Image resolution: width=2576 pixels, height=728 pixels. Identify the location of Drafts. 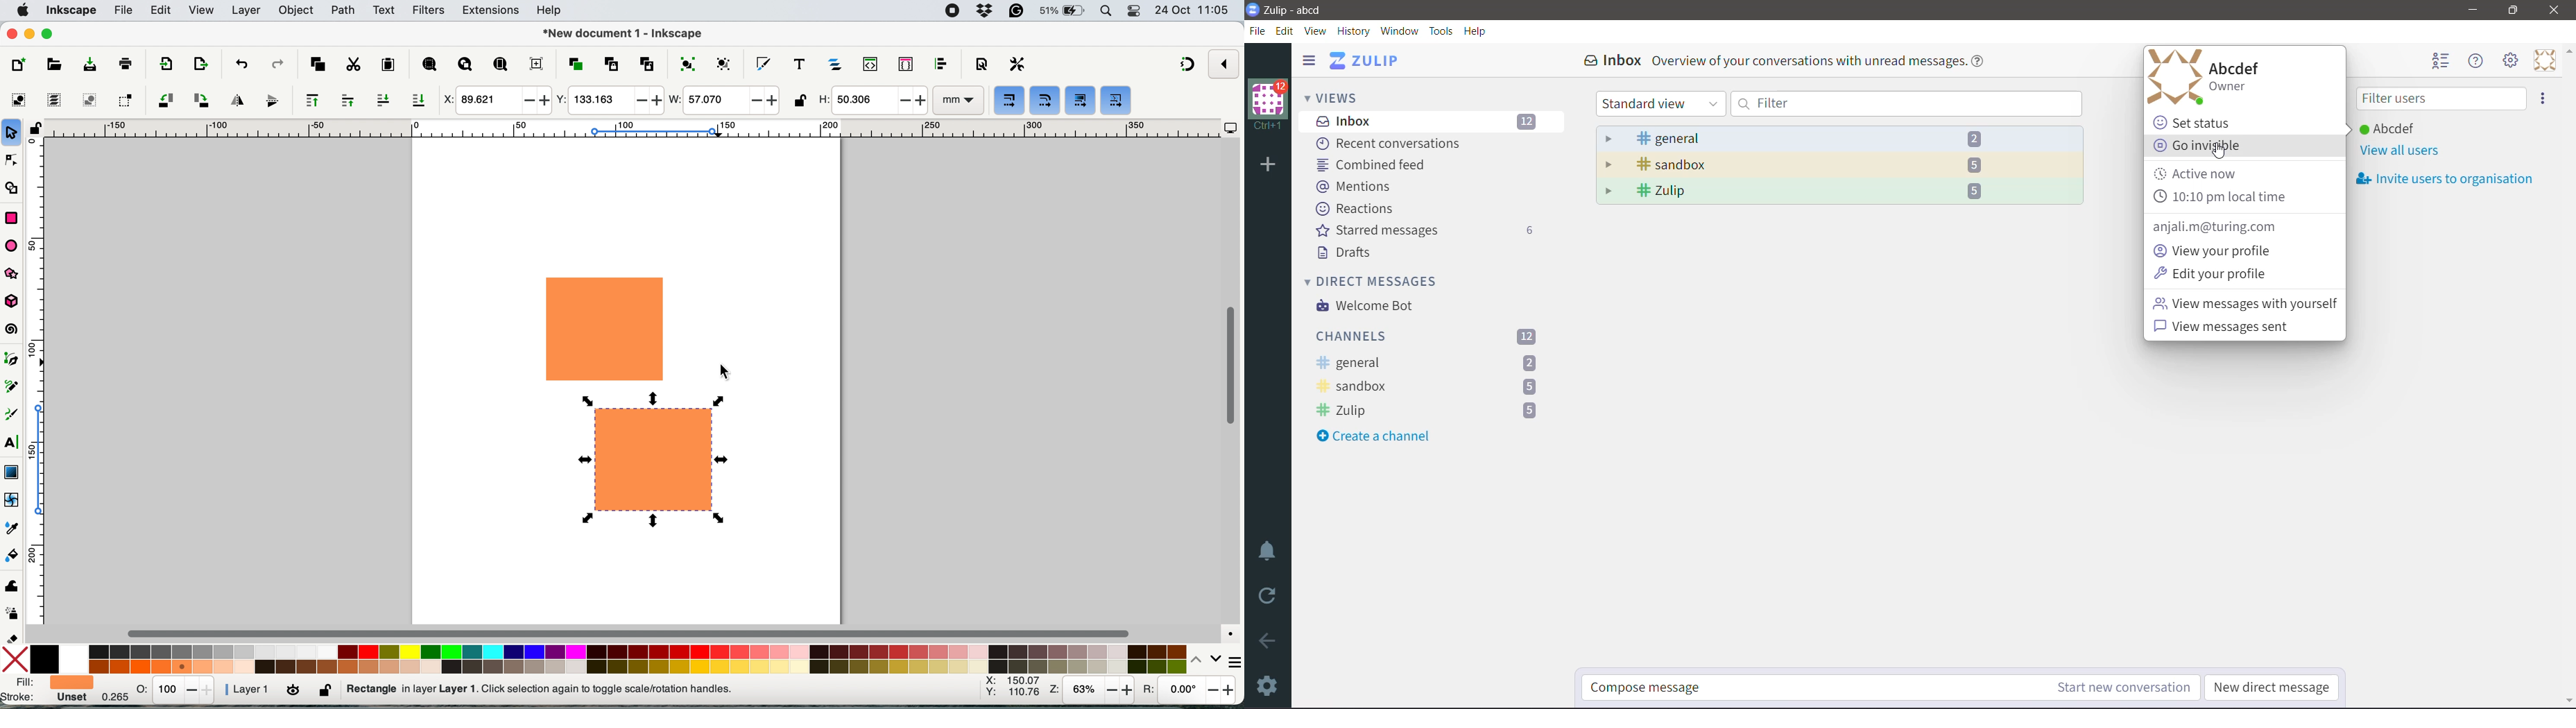
(1351, 255).